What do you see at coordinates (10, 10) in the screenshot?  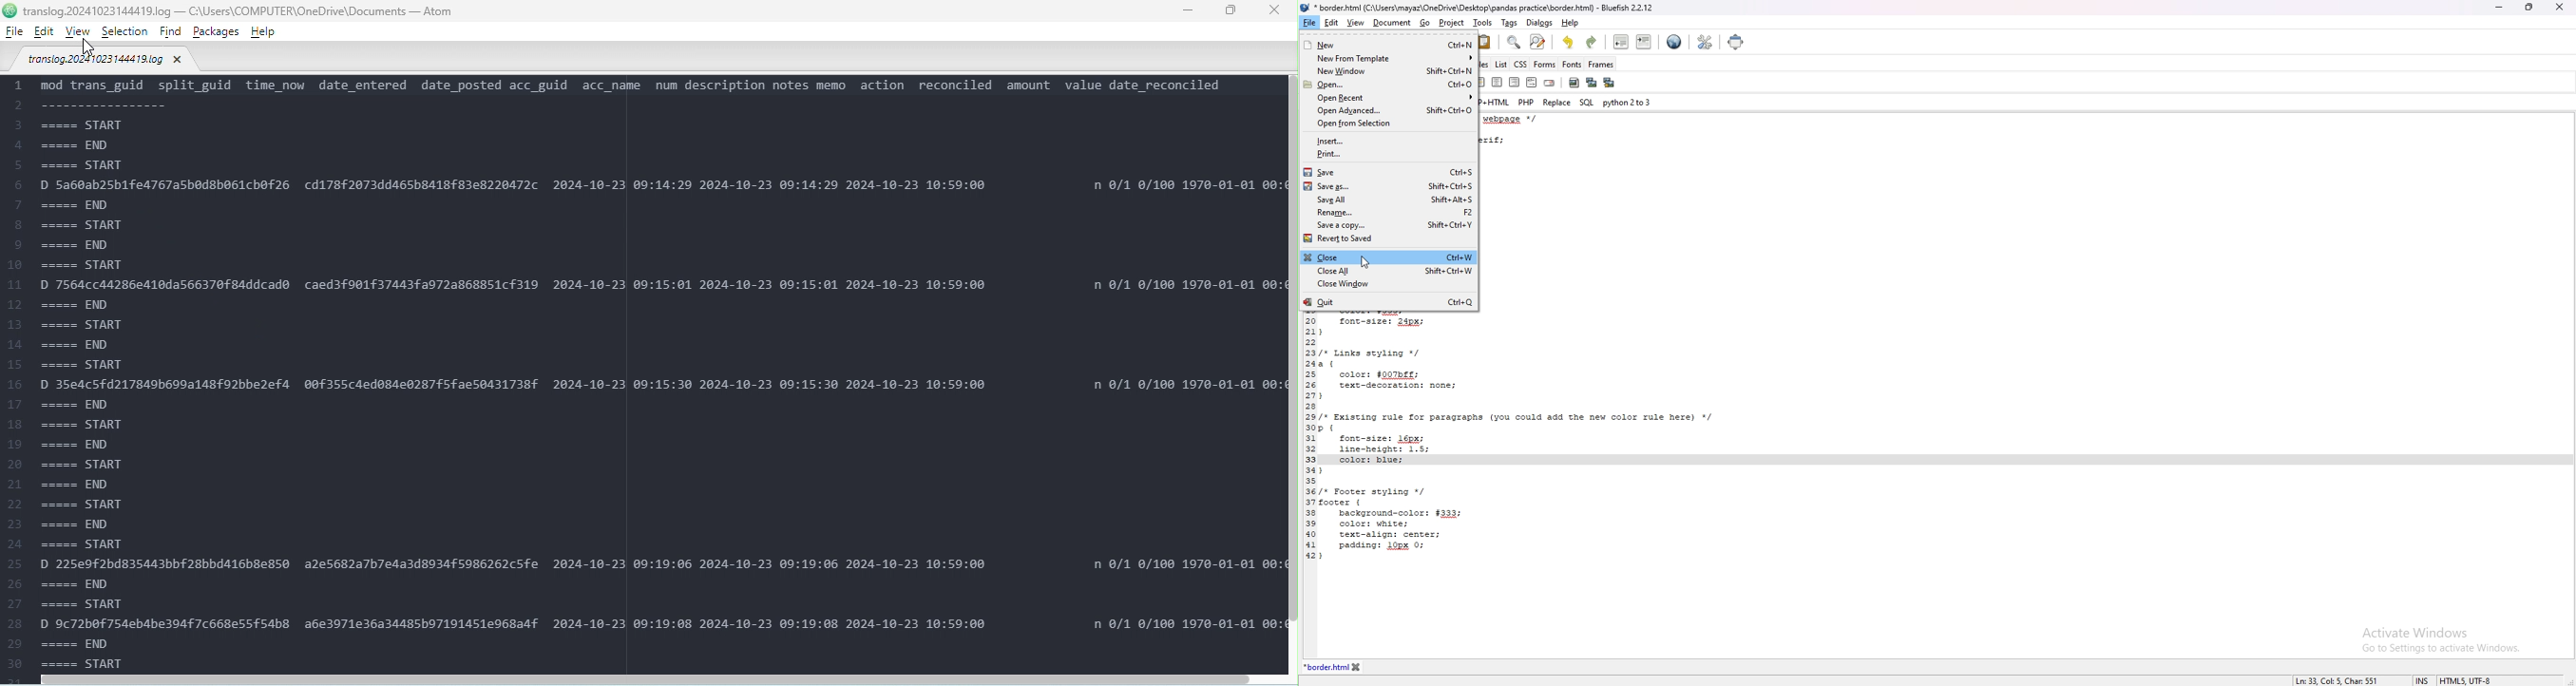 I see `` at bounding box center [10, 10].